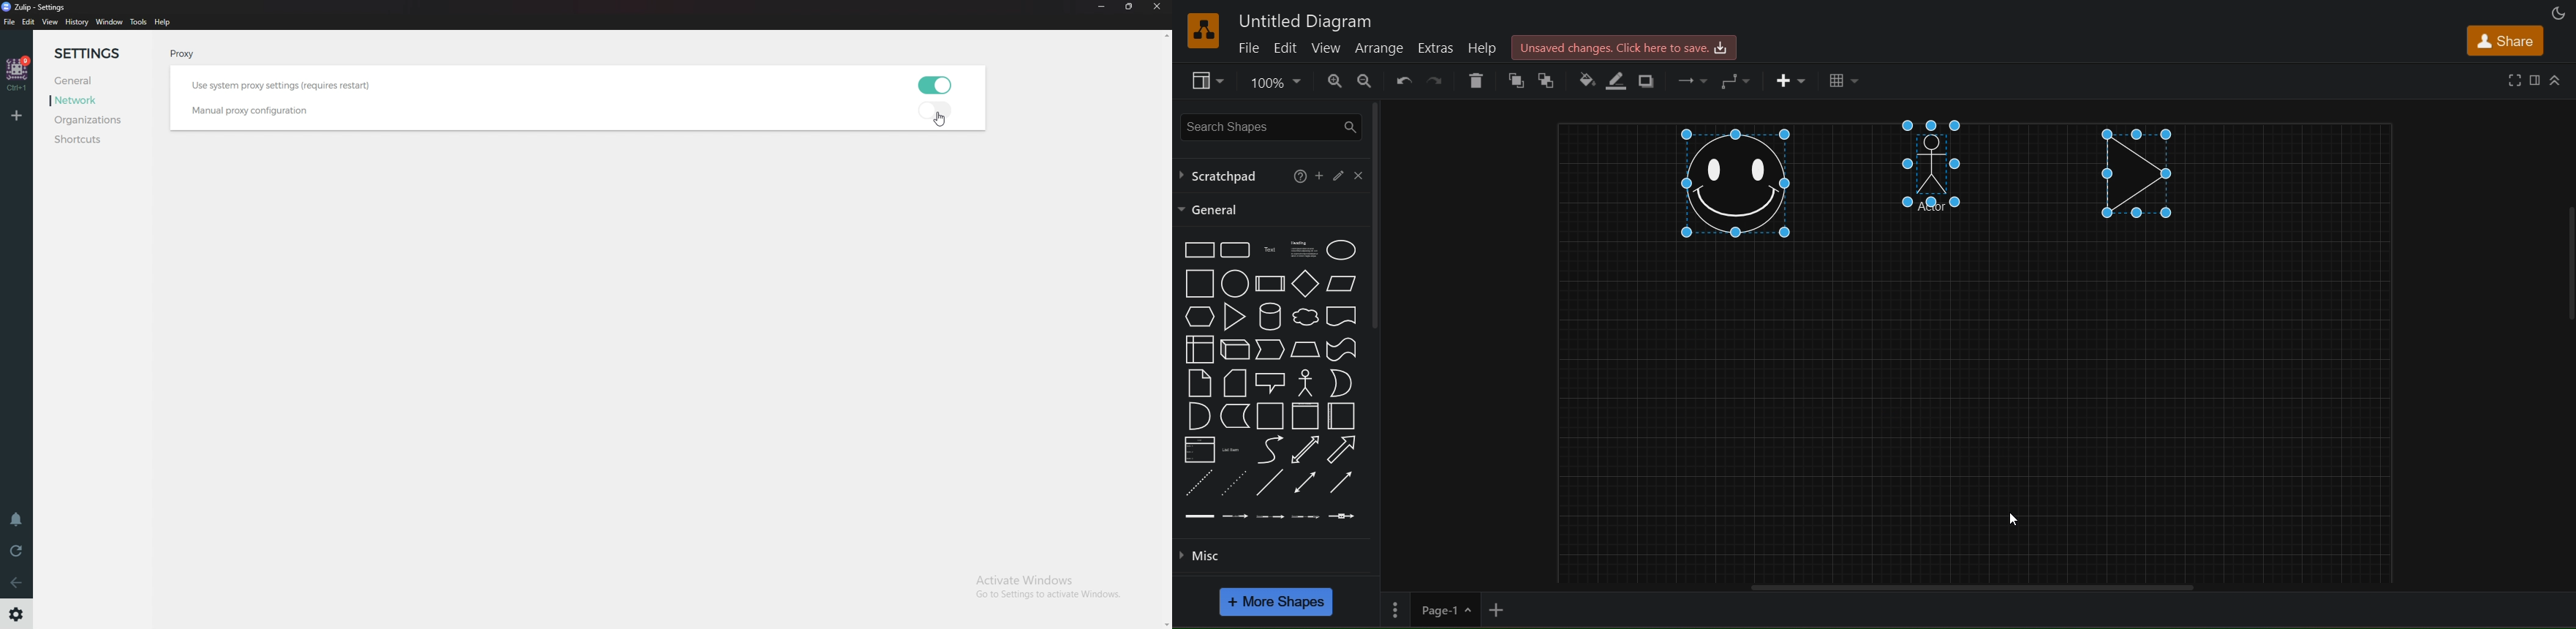  Describe the element at coordinates (1792, 81) in the screenshot. I see `insert ` at that location.